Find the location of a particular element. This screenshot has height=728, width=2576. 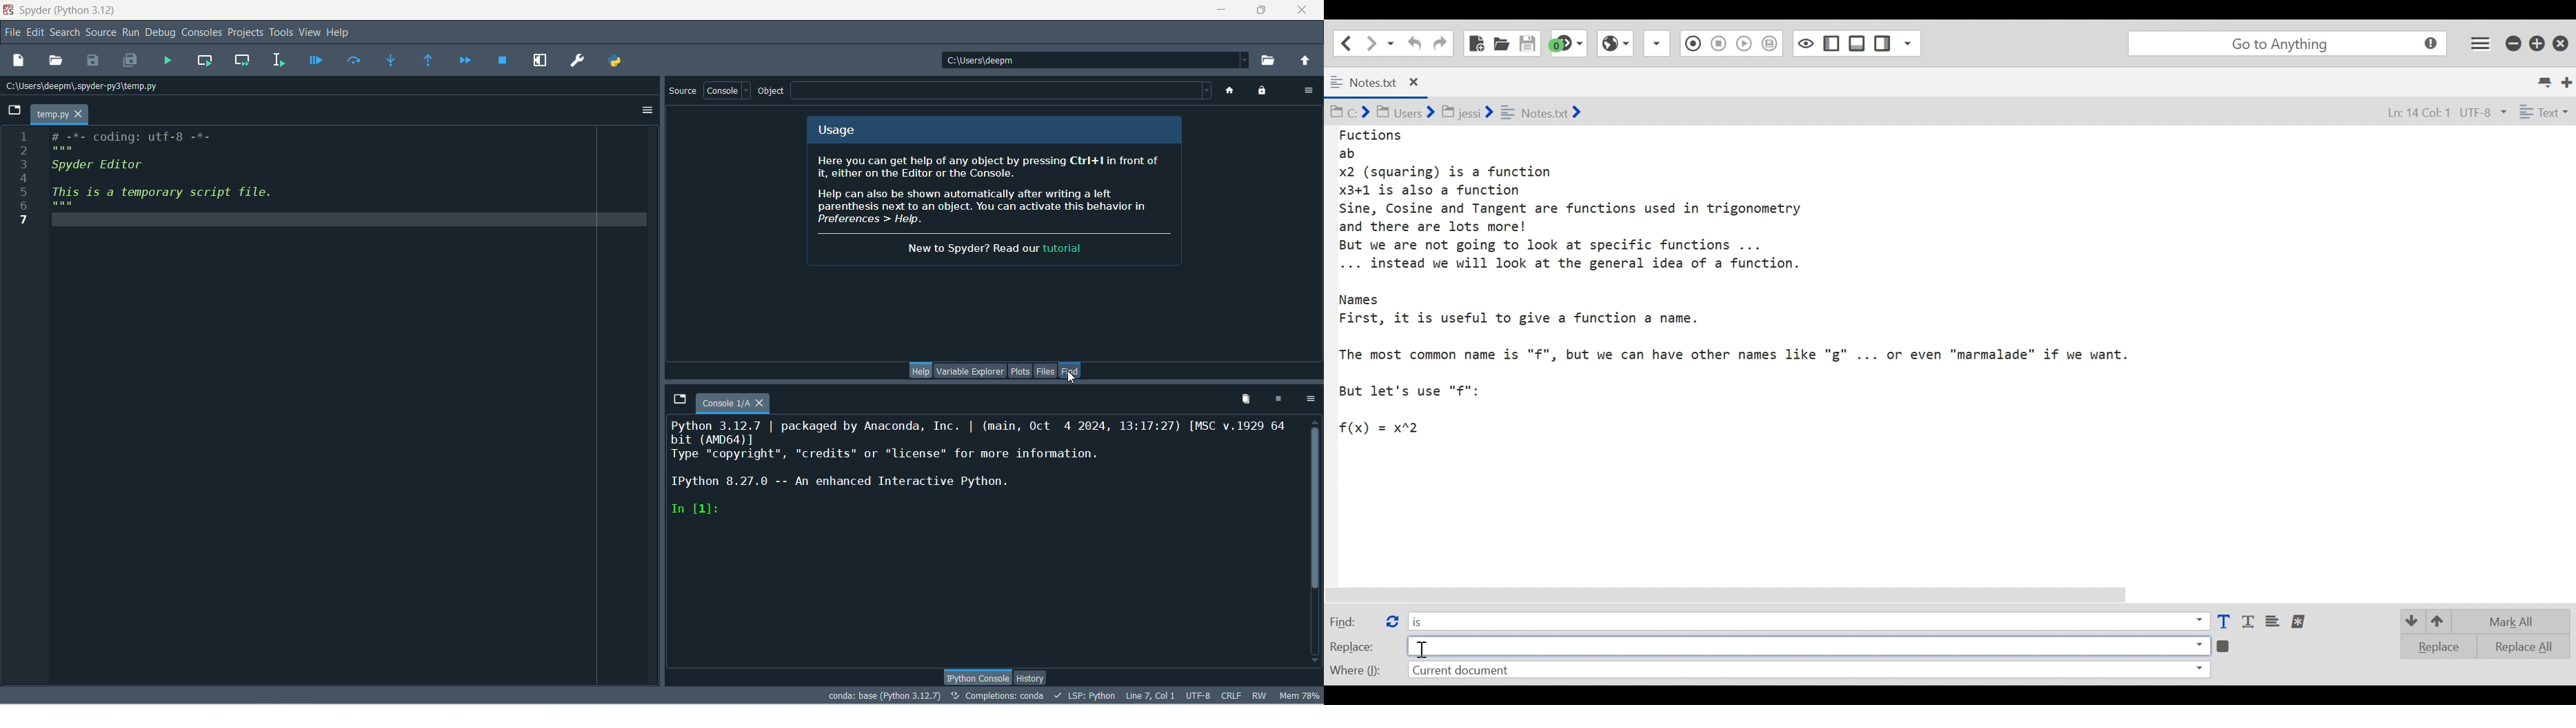

edit is located at coordinates (34, 32).